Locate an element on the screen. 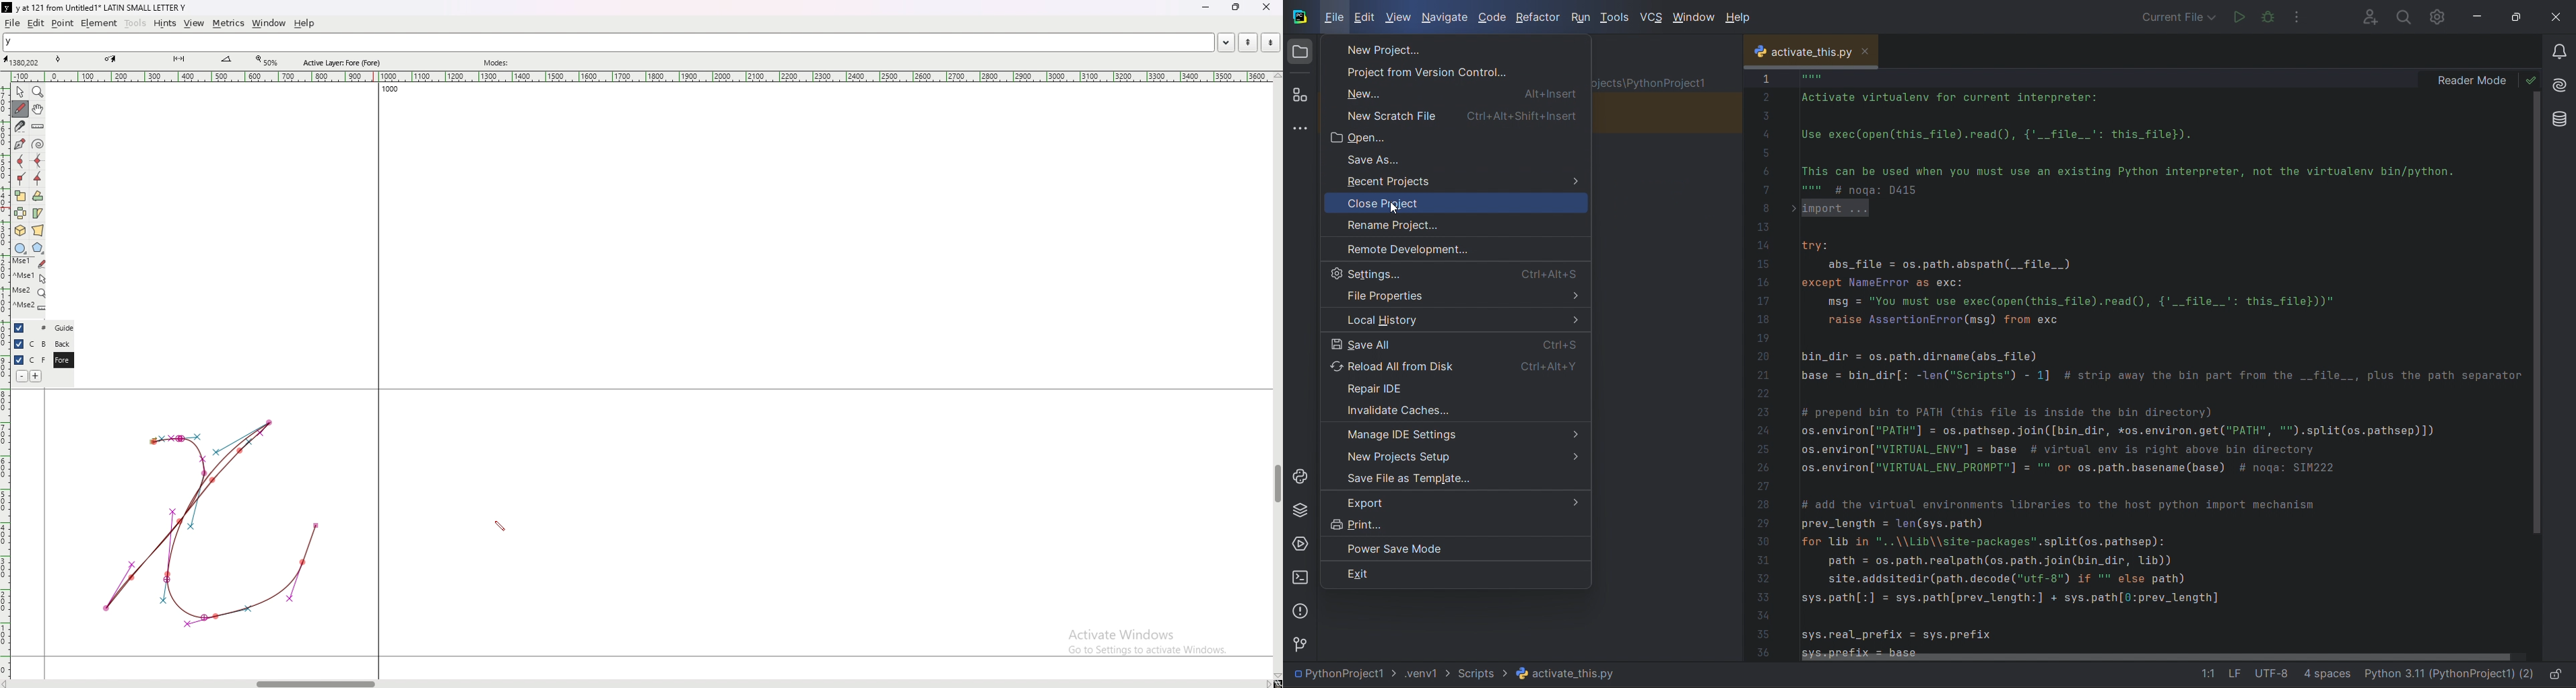 The image size is (2576, 700). pointer is located at coordinates (20, 92).